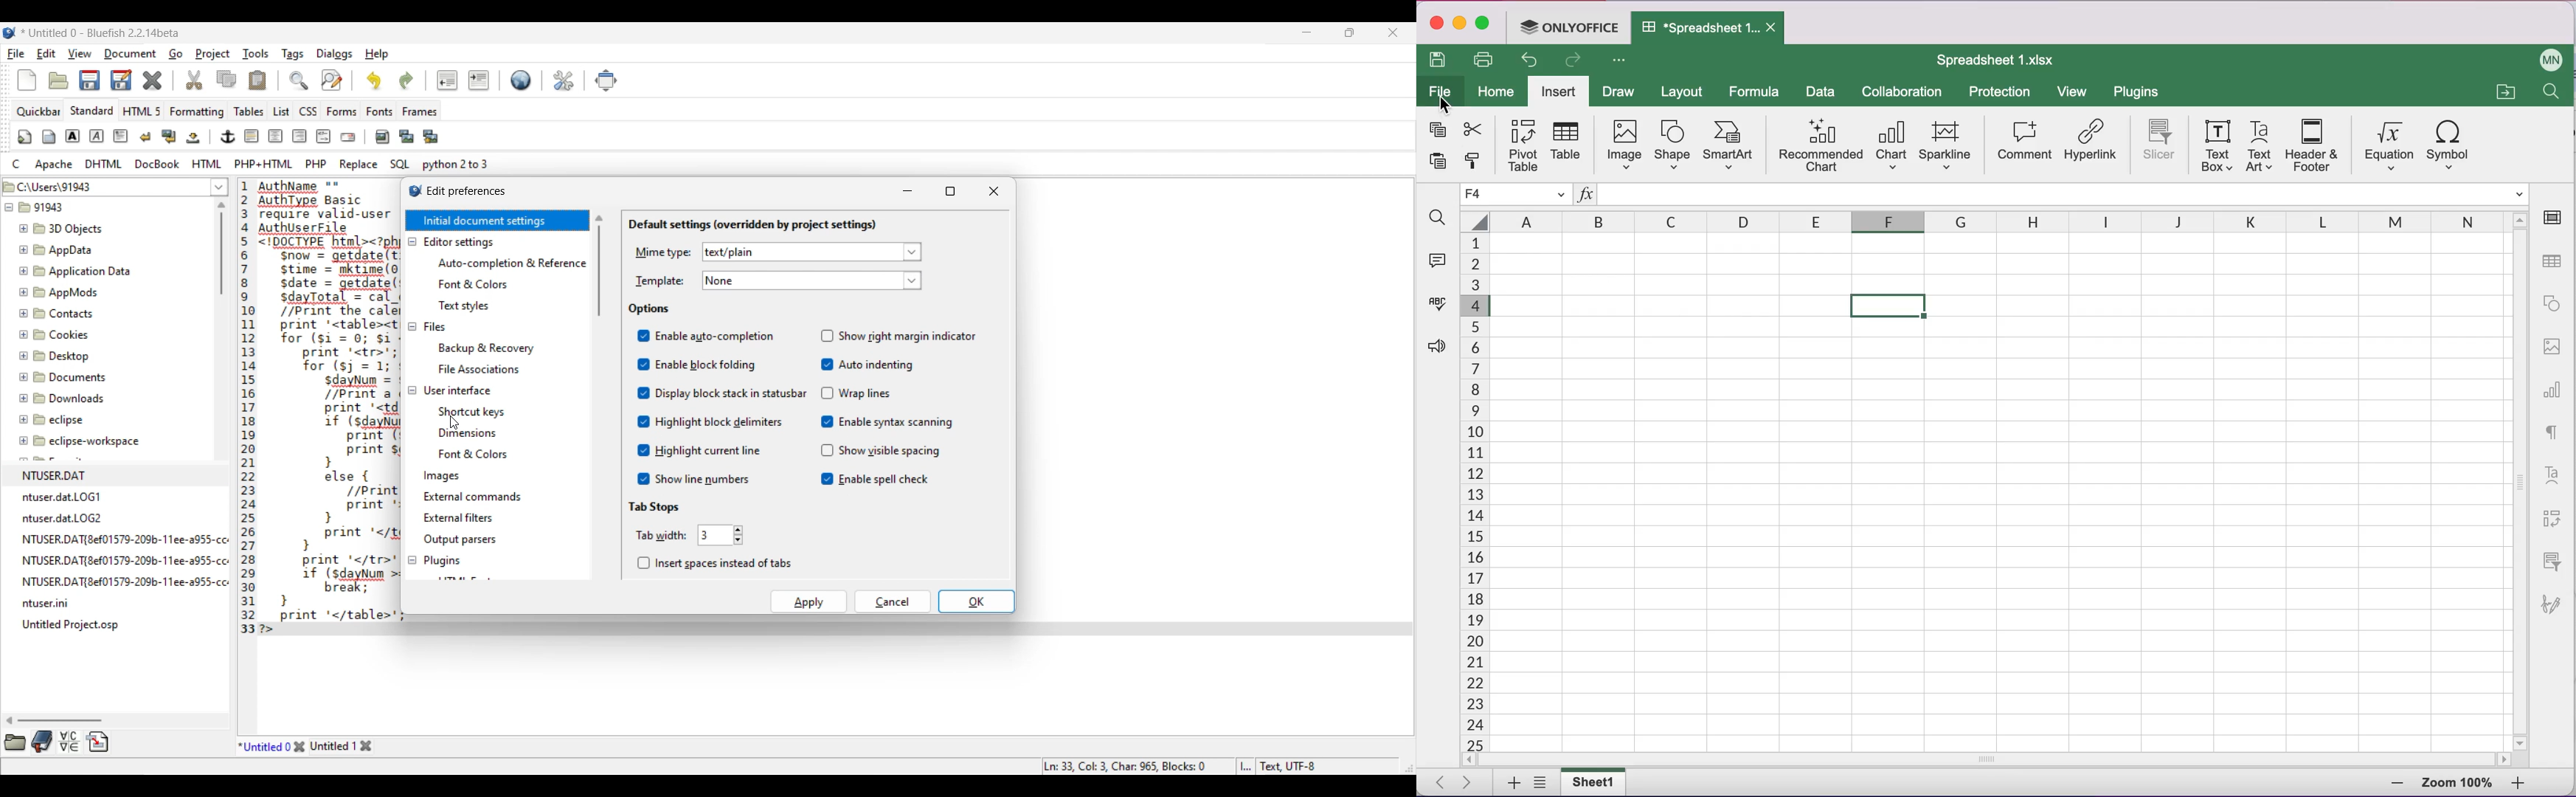 This screenshot has height=812, width=2576. Describe the element at coordinates (2064, 193) in the screenshot. I see `formula bar` at that location.